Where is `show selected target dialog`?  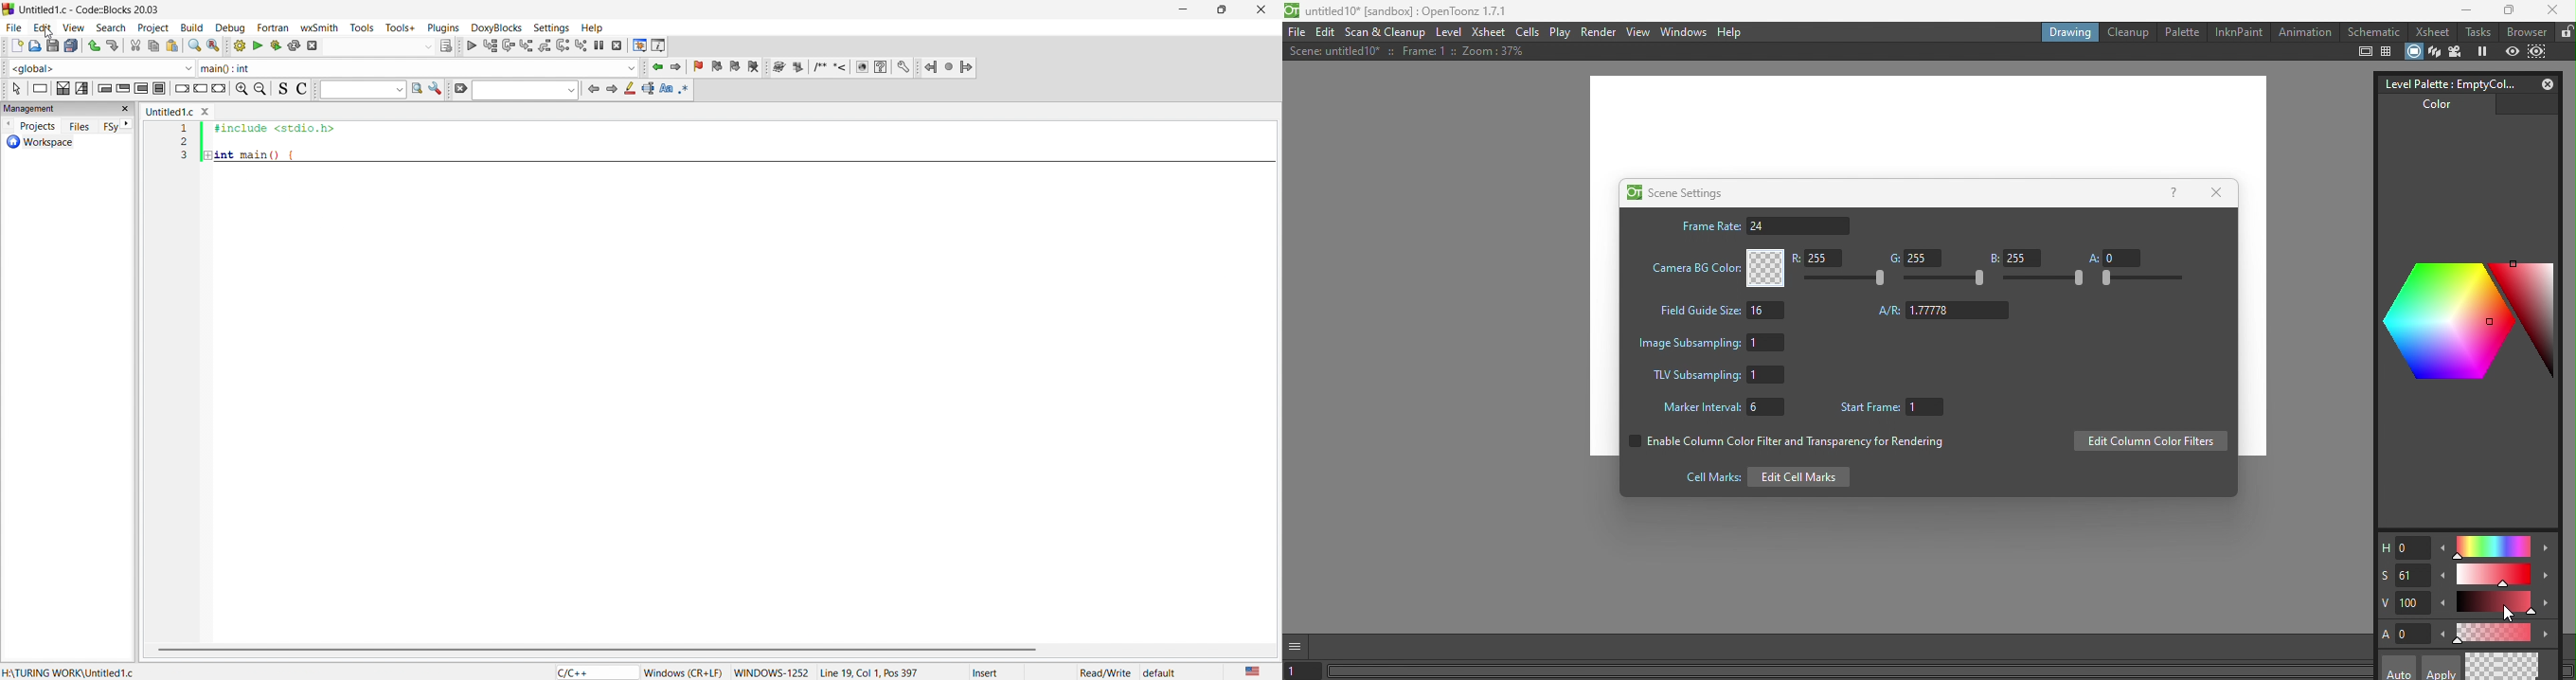
show selected target dialog is located at coordinates (444, 45).